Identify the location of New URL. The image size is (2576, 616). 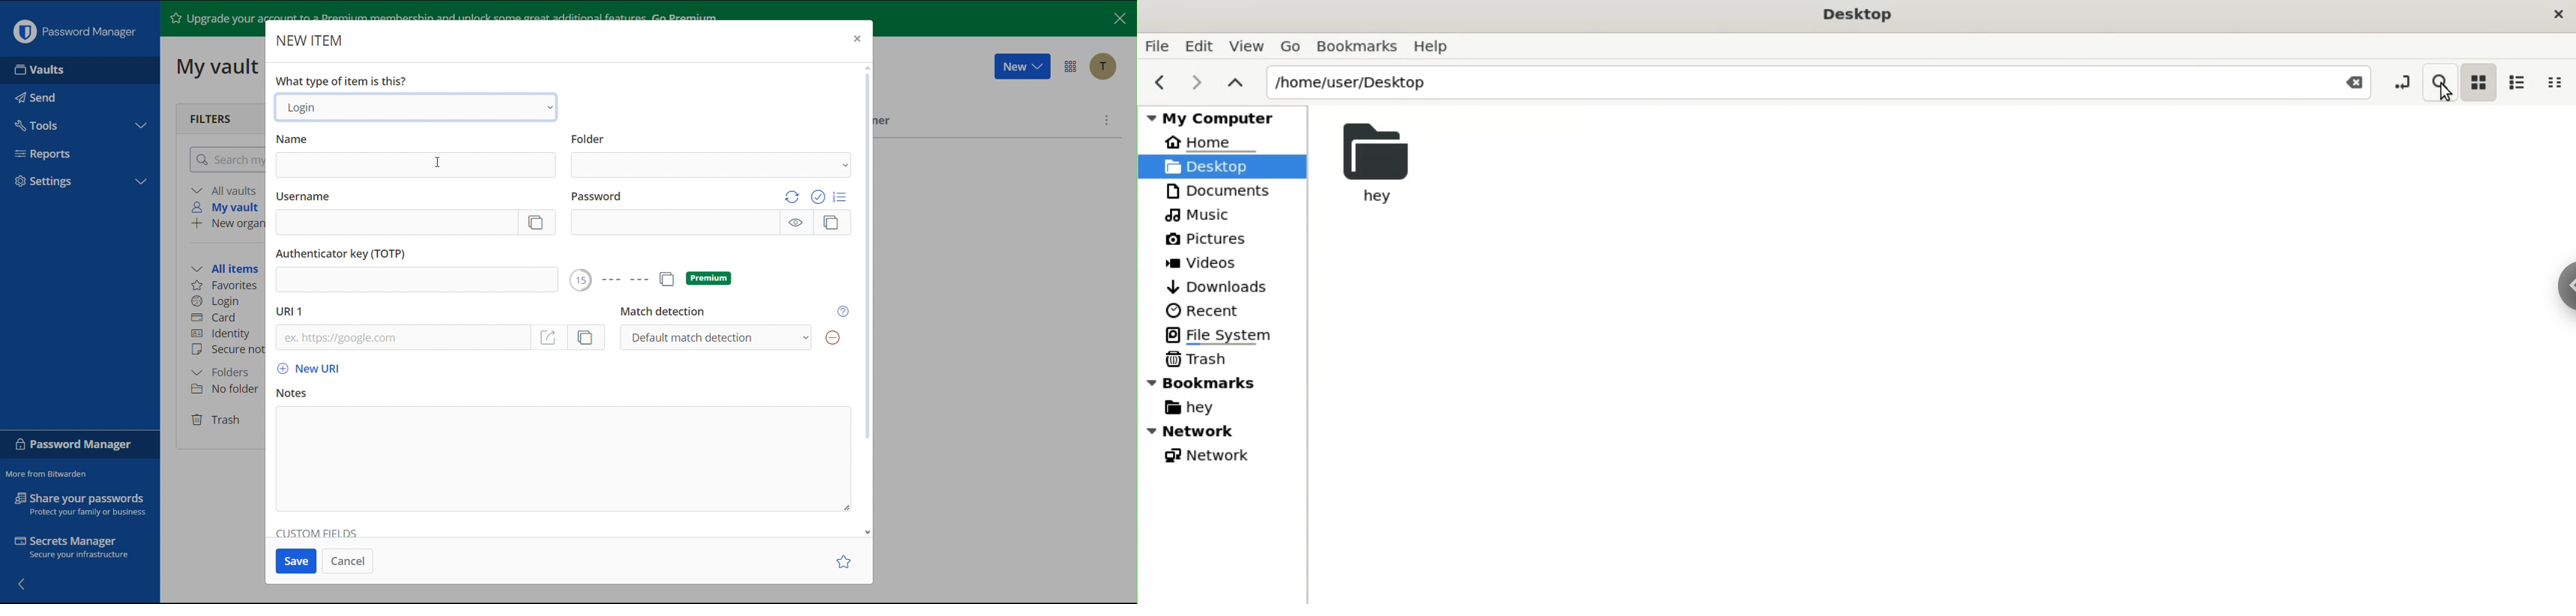
(317, 368).